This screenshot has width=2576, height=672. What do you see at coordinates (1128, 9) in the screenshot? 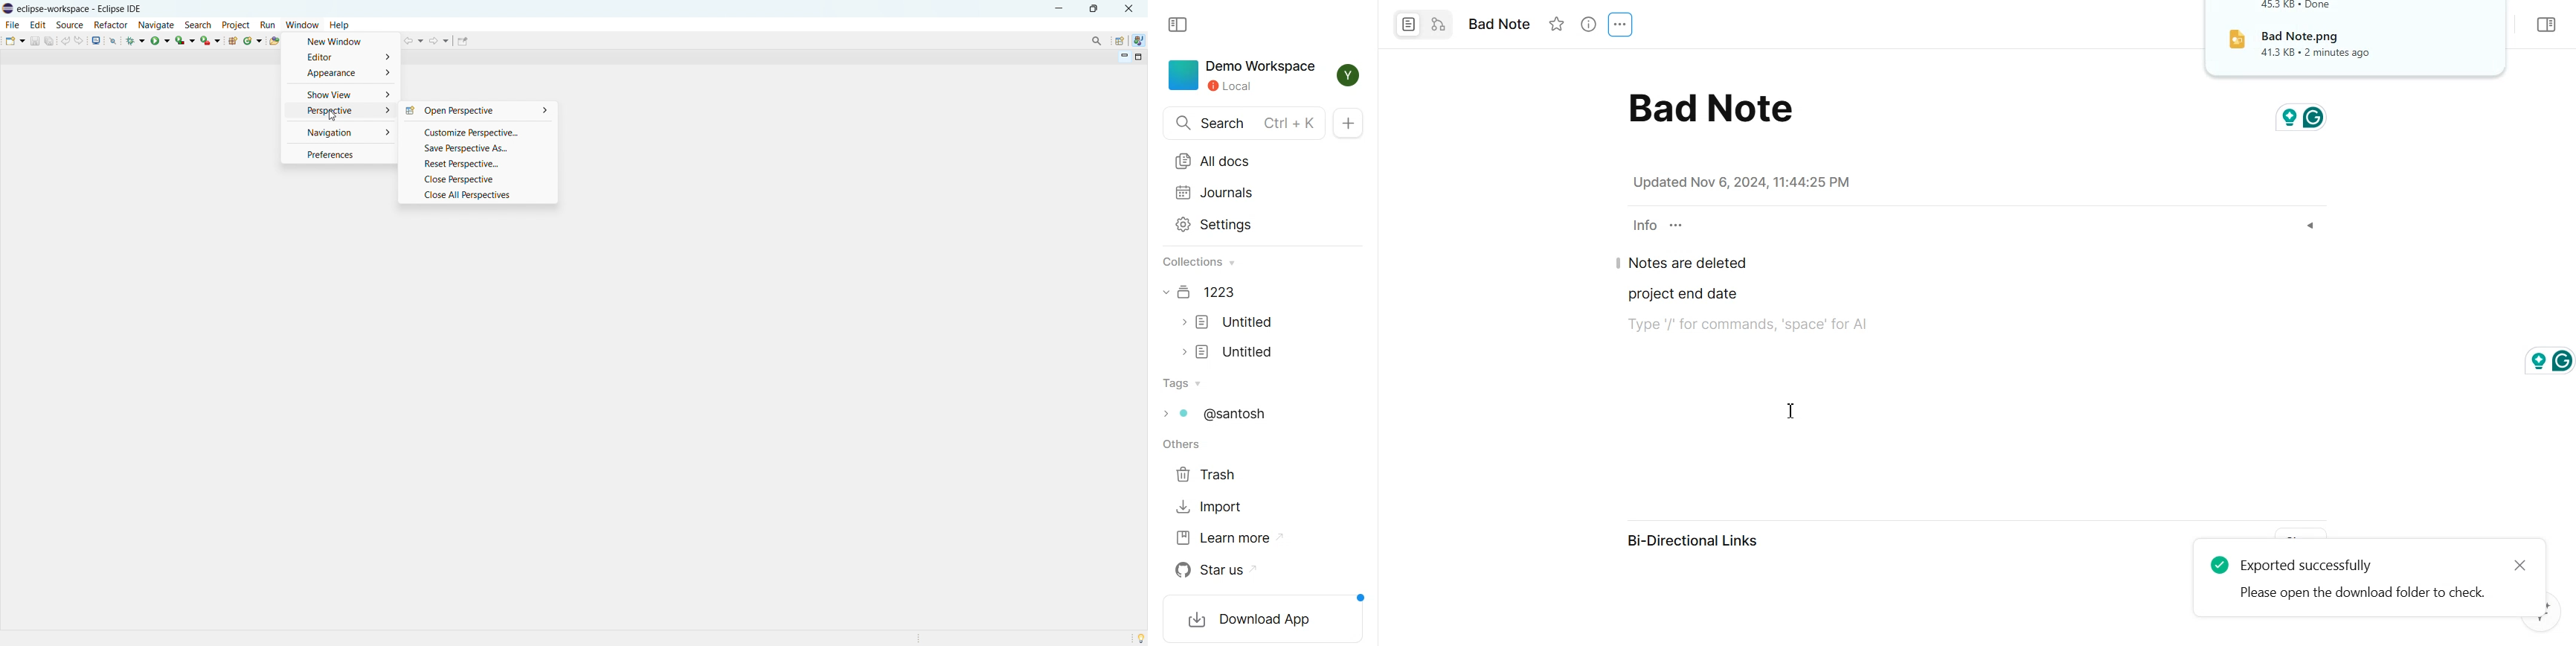
I see `close` at bounding box center [1128, 9].